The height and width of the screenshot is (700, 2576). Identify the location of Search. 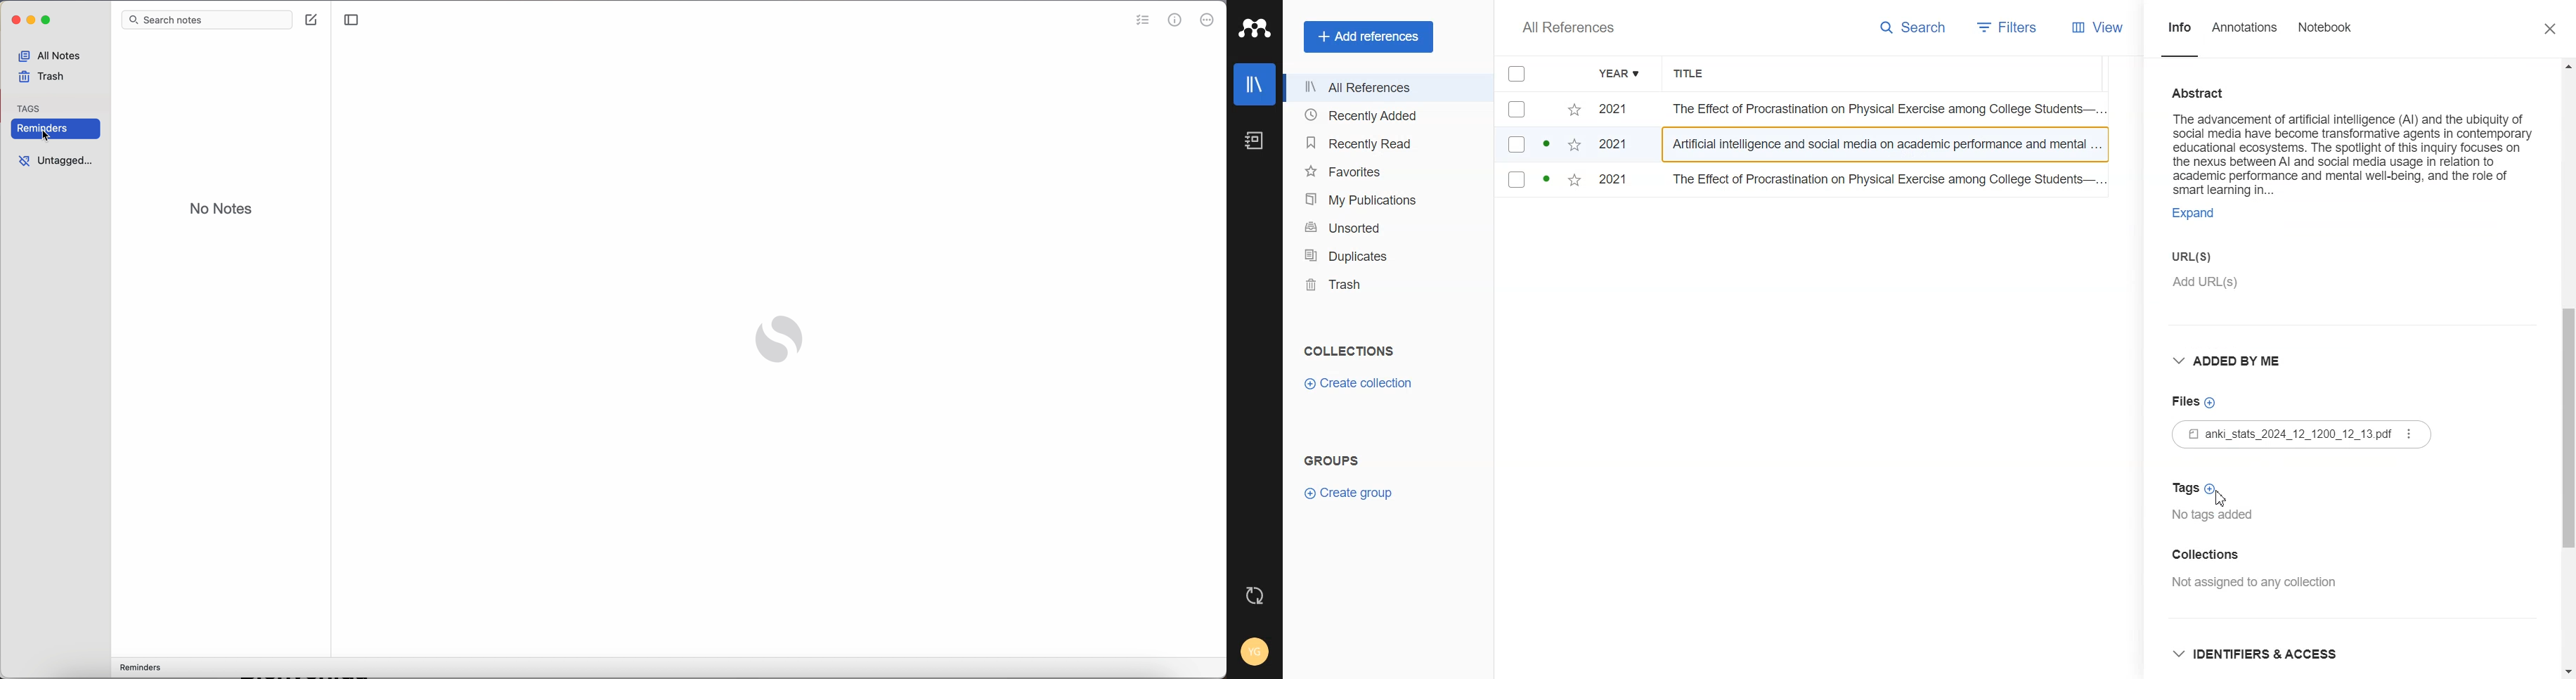
(1917, 27).